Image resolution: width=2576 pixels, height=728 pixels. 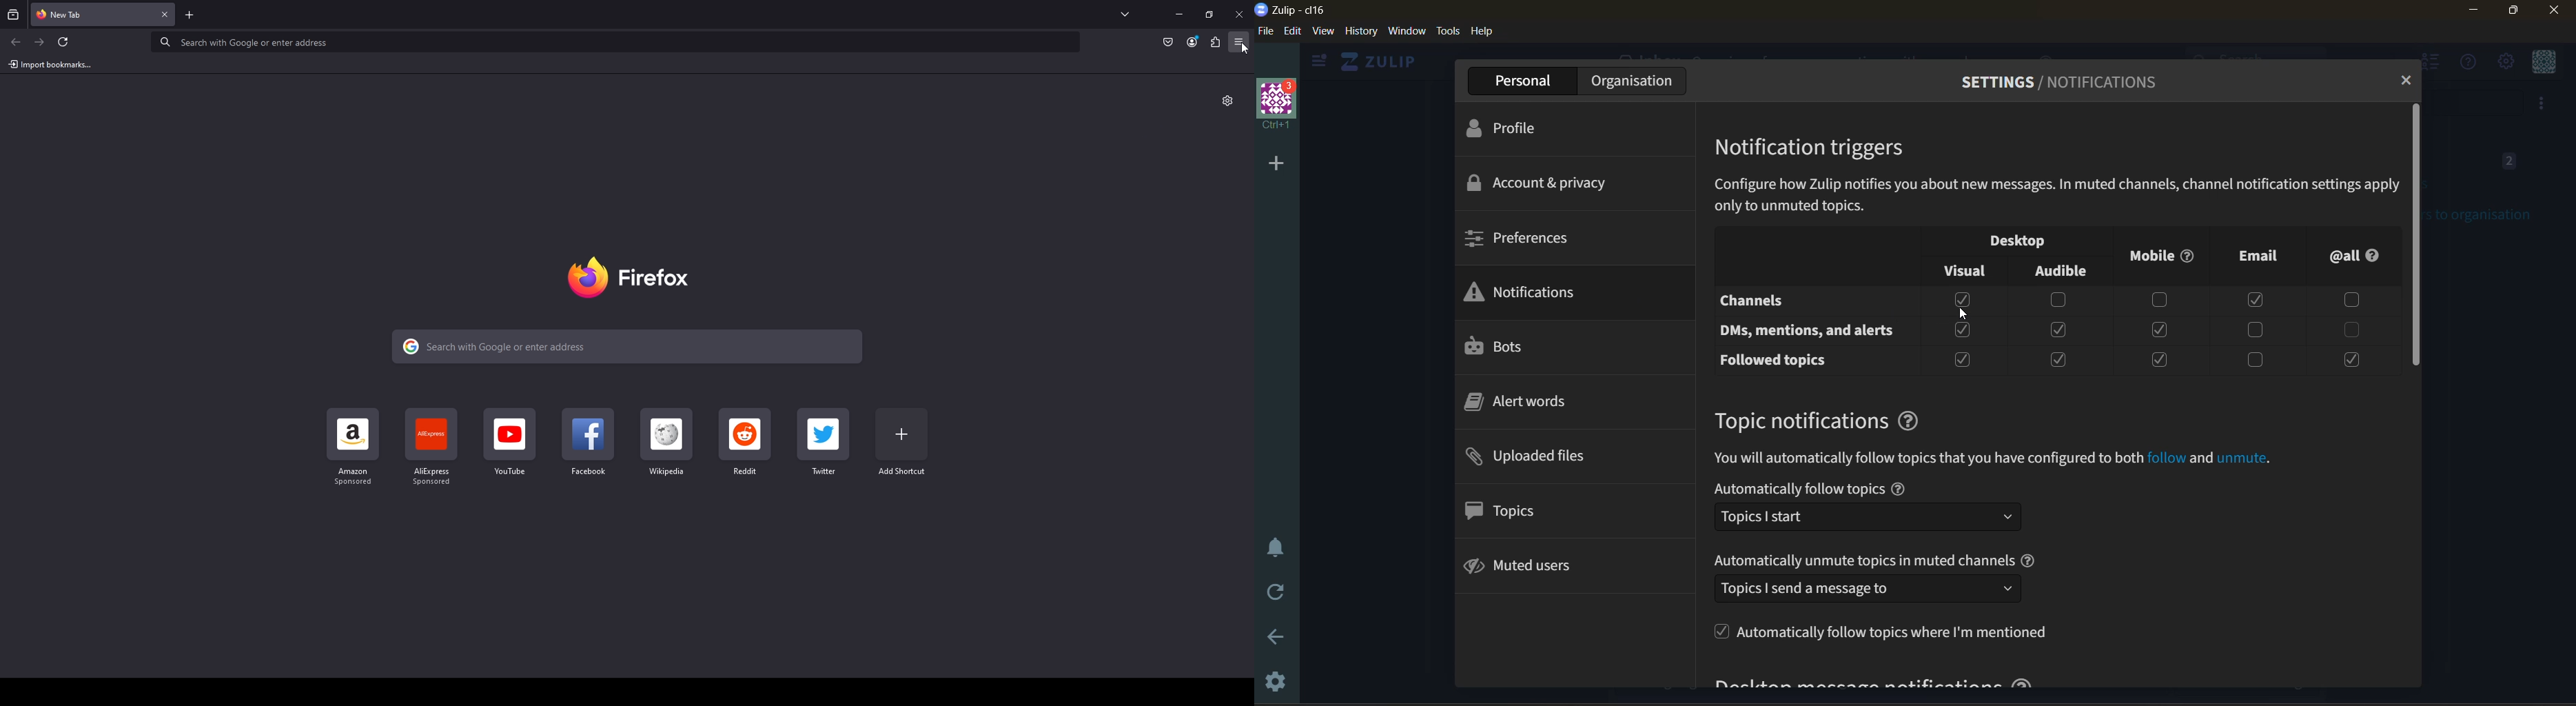 What do you see at coordinates (1192, 42) in the screenshot?
I see `Account` at bounding box center [1192, 42].